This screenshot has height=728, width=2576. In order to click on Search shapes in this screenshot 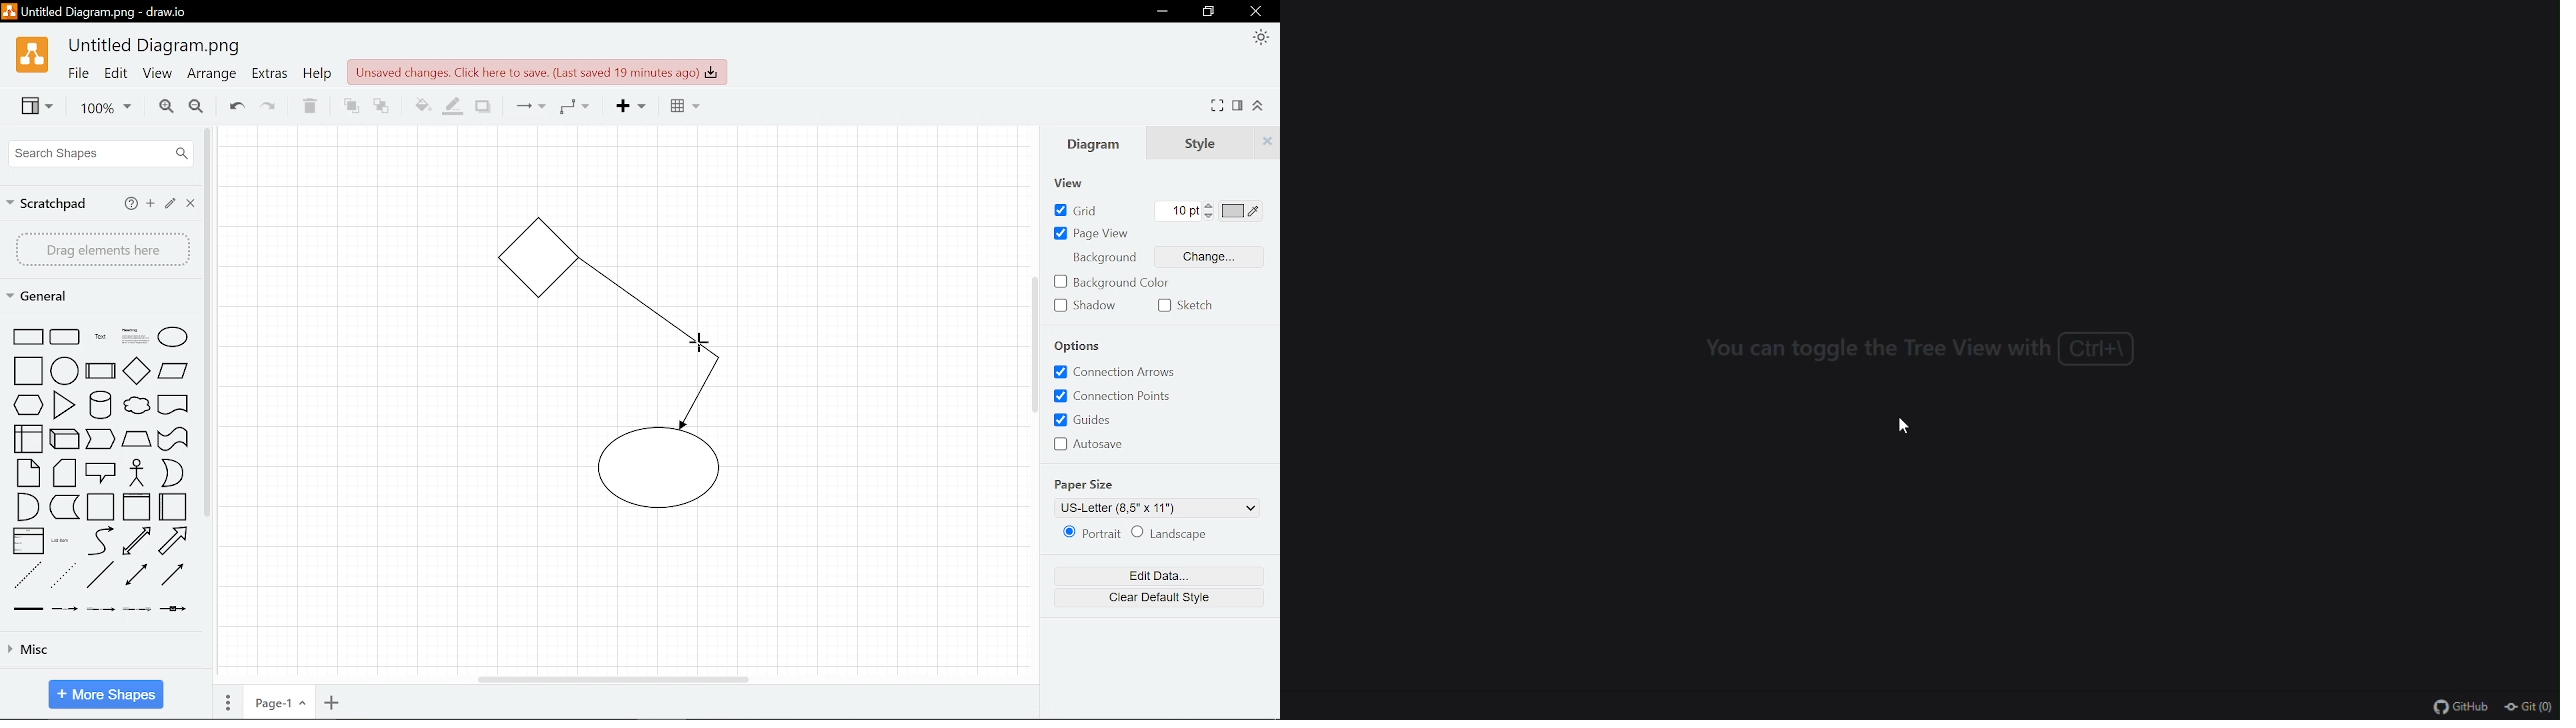, I will do `click(98, 153)`.